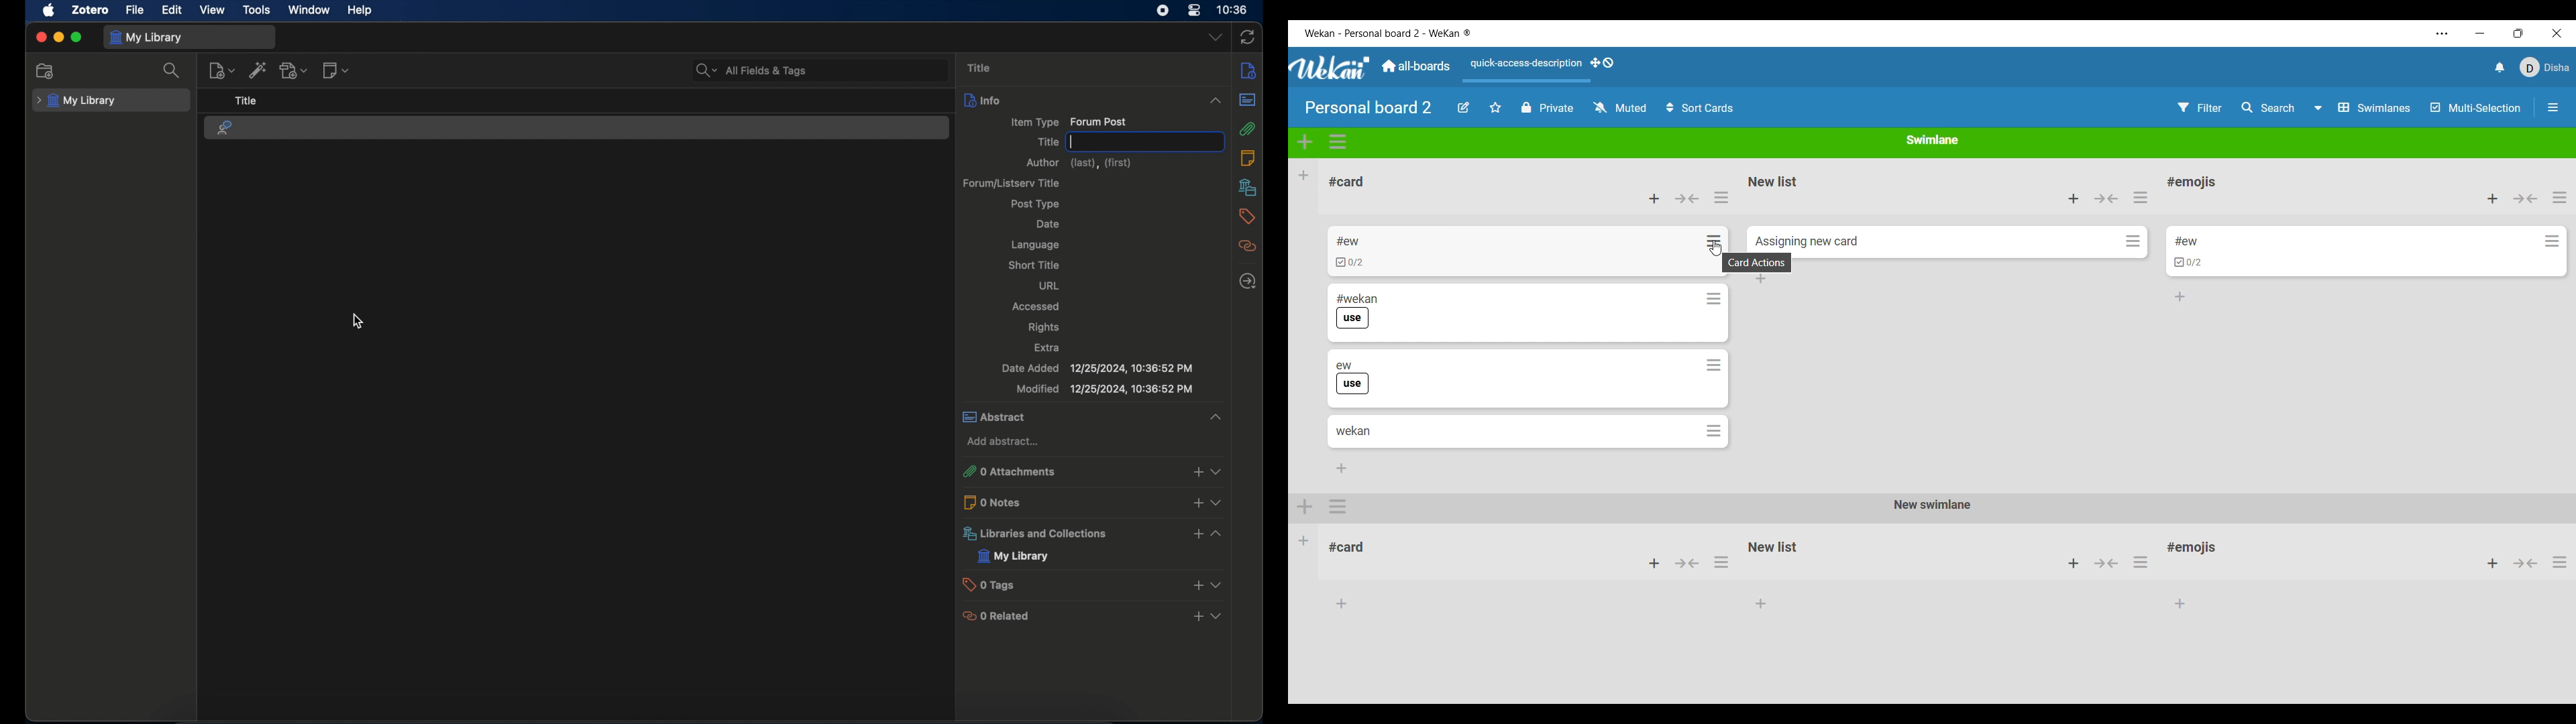 The width and height of the screenshot is (2576, 728). I want to click on List actions, so click(1721, 197).